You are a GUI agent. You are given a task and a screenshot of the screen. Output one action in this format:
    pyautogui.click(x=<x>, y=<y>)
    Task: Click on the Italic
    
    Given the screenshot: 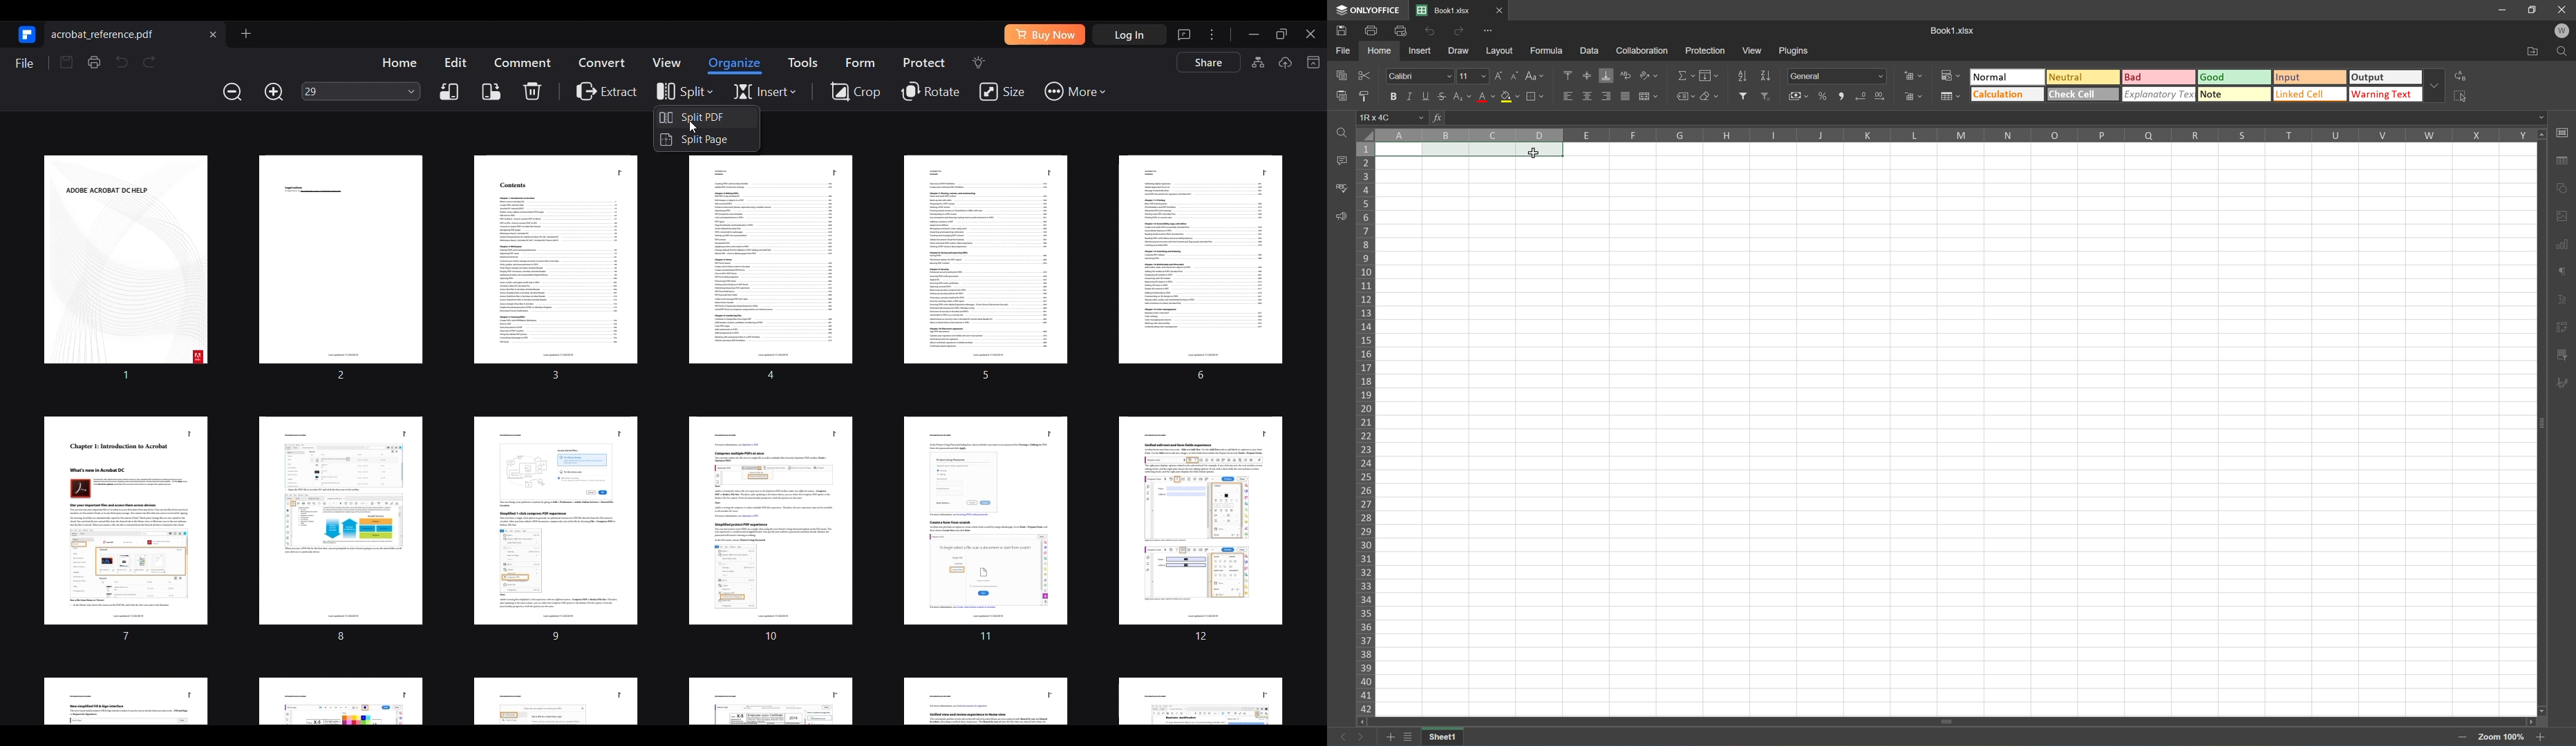 What is the action you would take?
    pyautogui.click(x=1413, y=97)
    